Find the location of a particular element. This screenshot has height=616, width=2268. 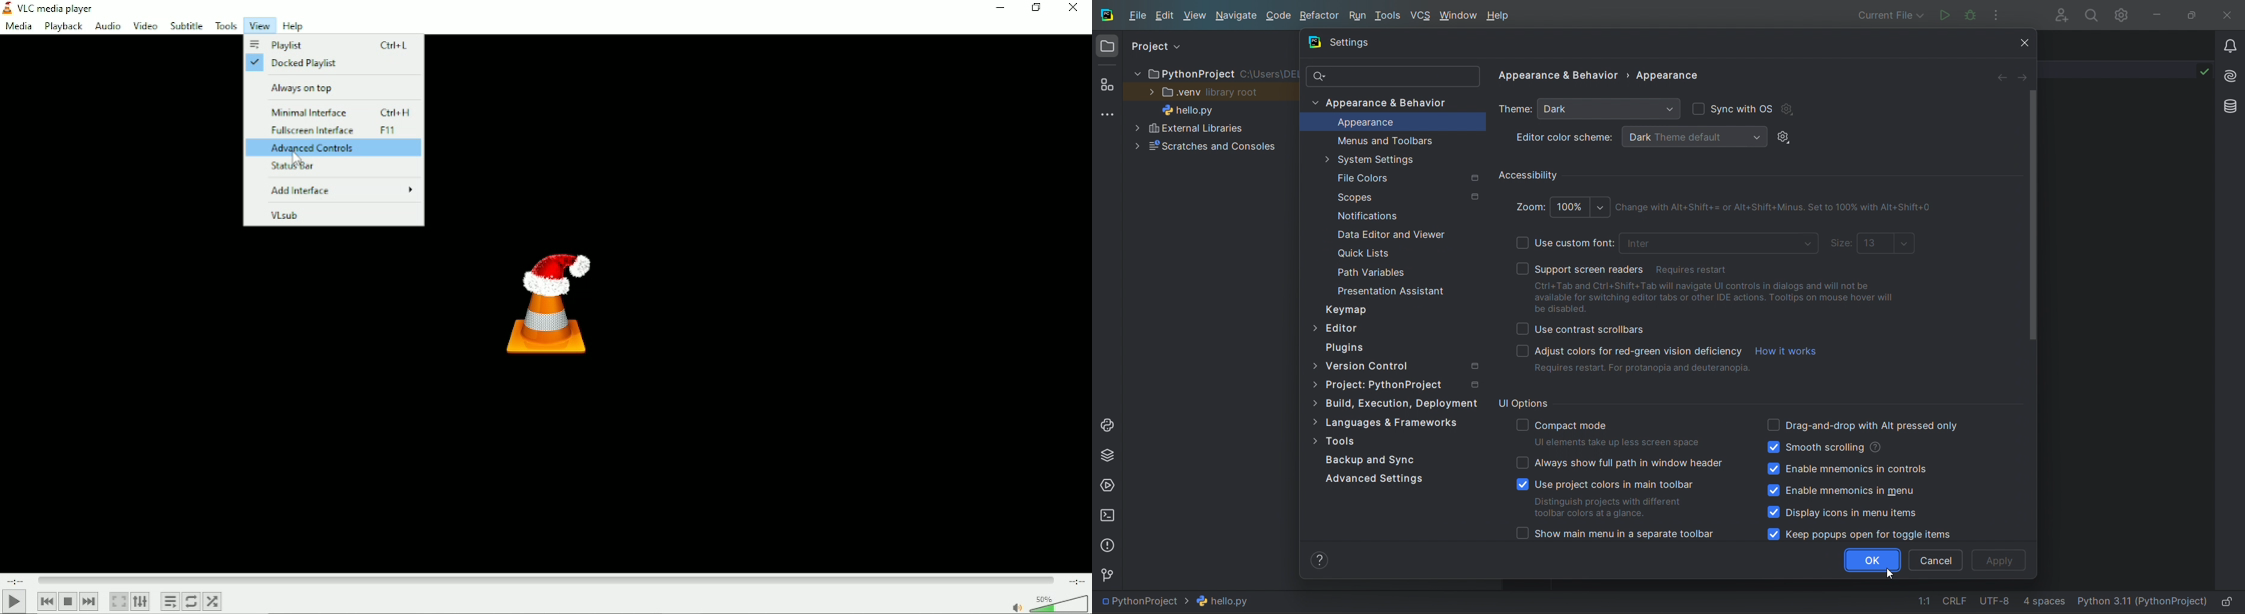

settings  is located at coordinates (1598, 76).